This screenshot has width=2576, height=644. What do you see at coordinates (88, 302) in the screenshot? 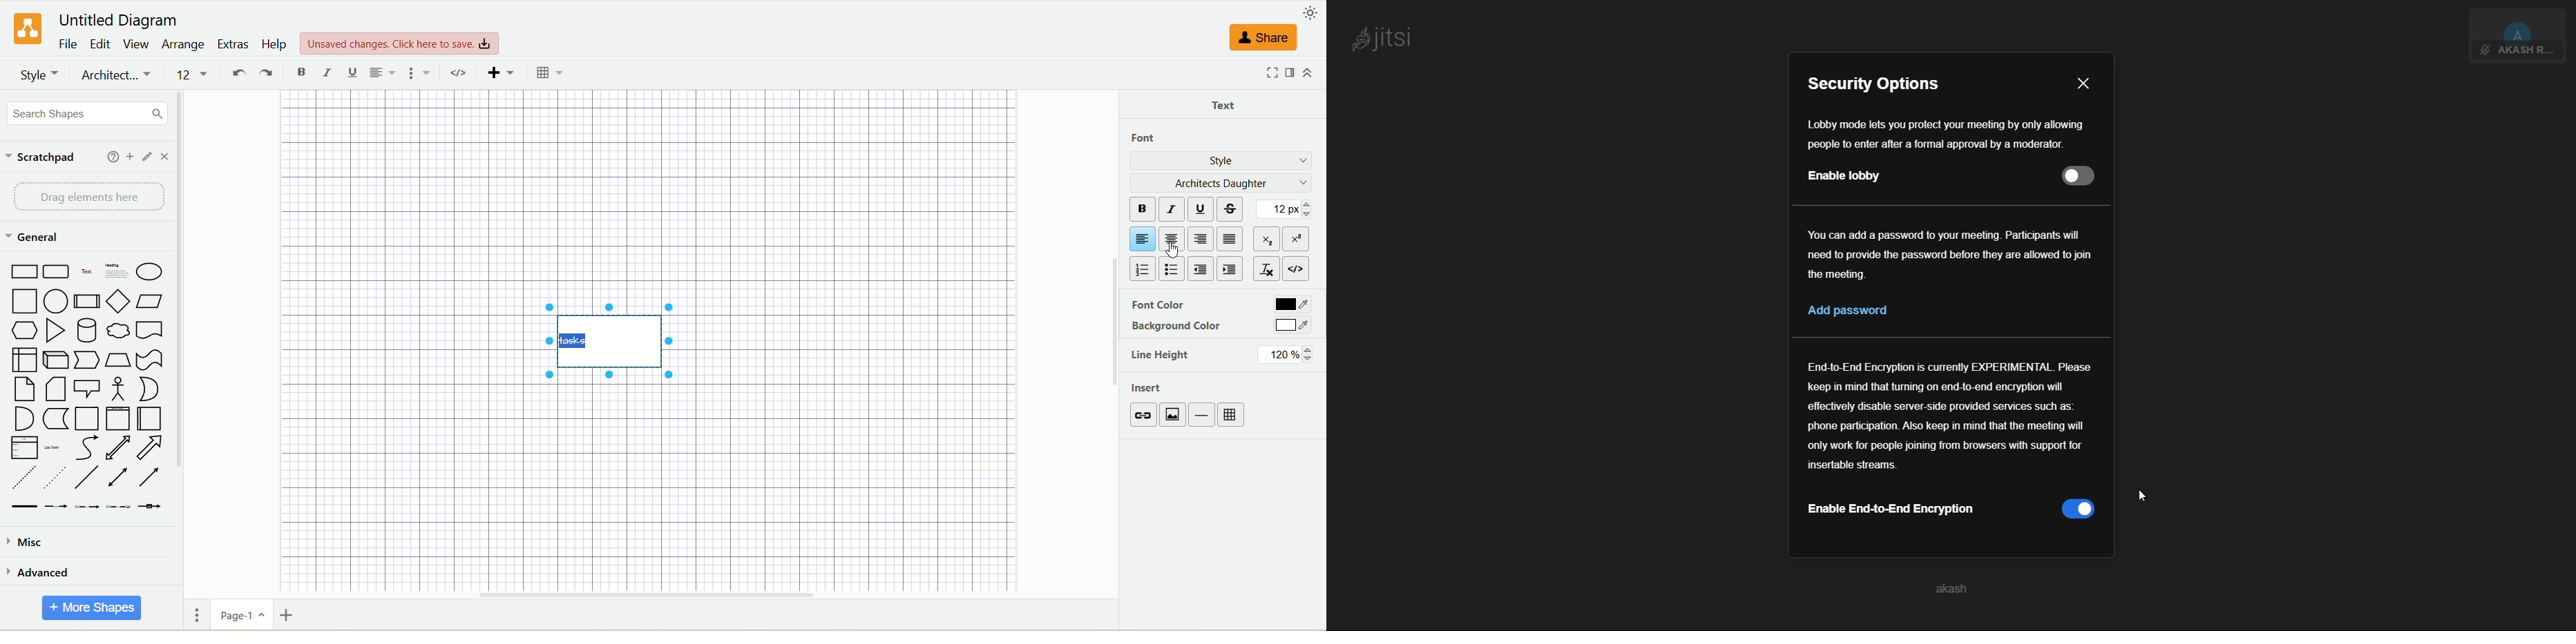
I see `Divided Bar` at bounding box center [88, 302].